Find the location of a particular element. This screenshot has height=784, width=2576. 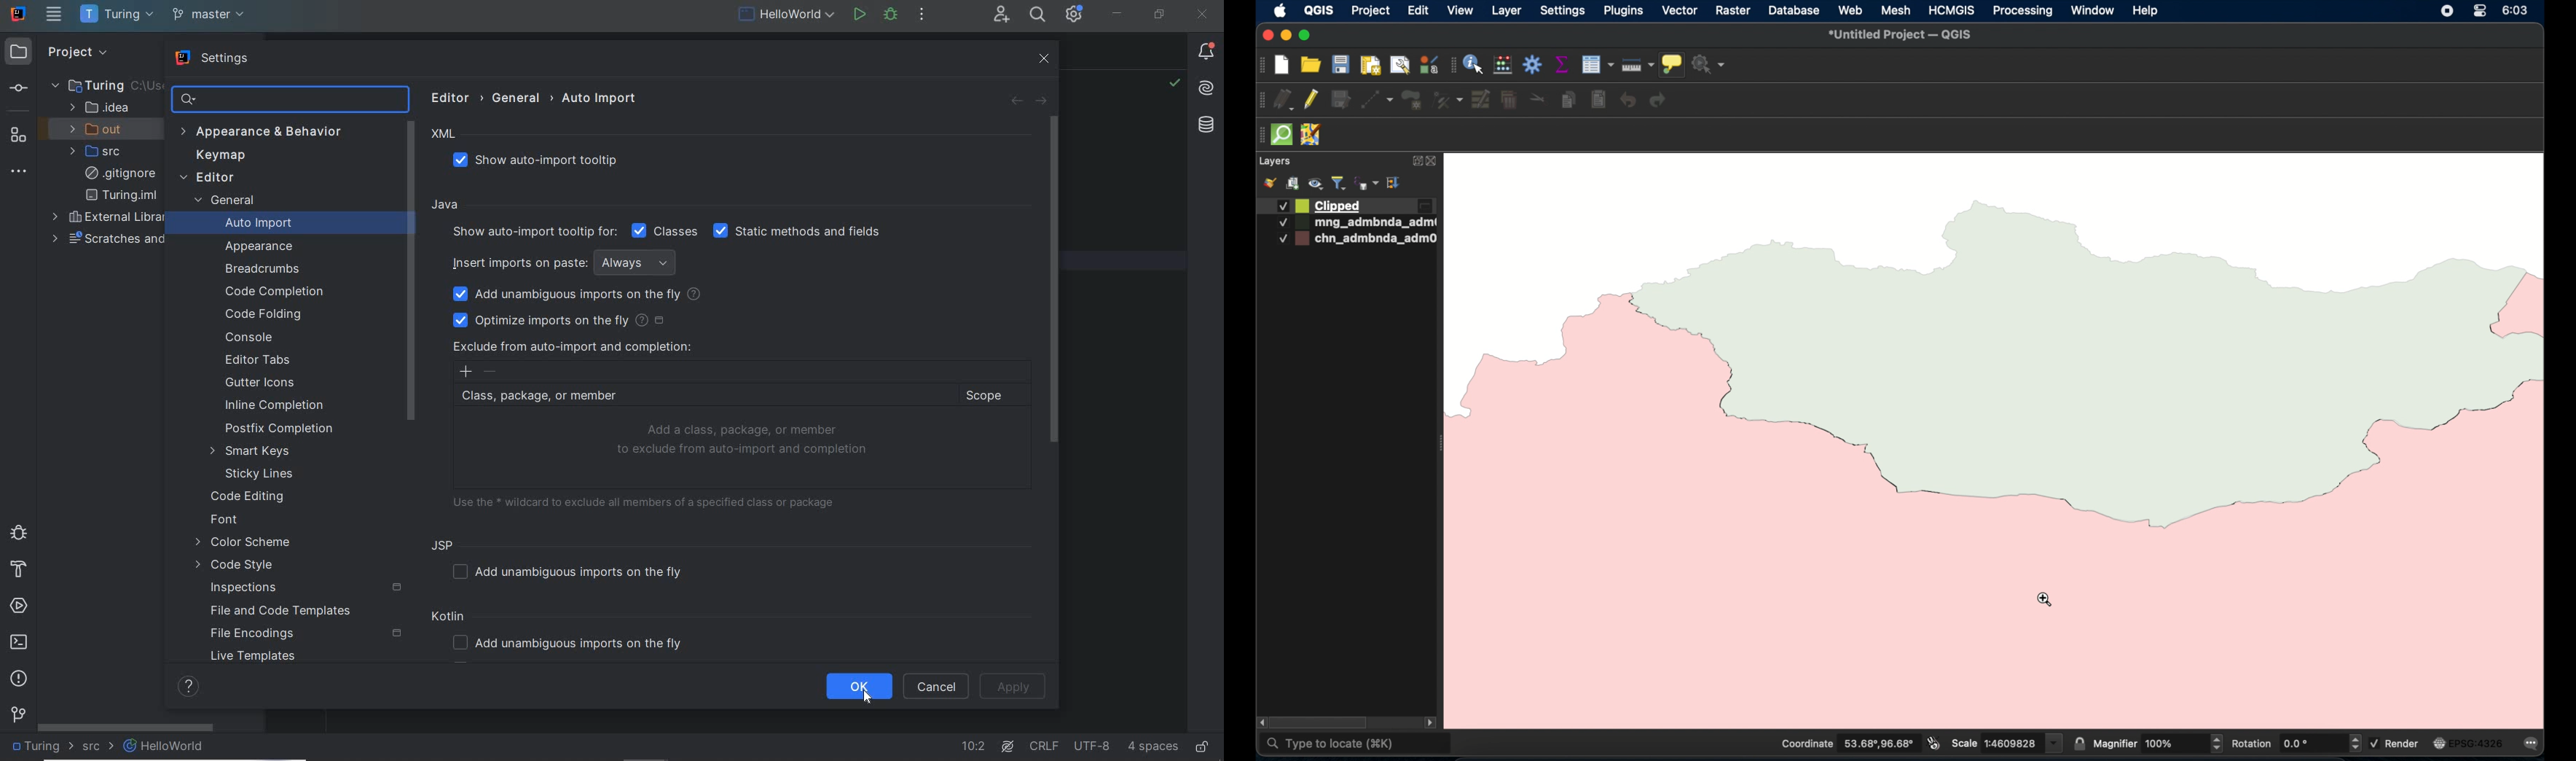

drag handle is located at coordinates (1261, 135).